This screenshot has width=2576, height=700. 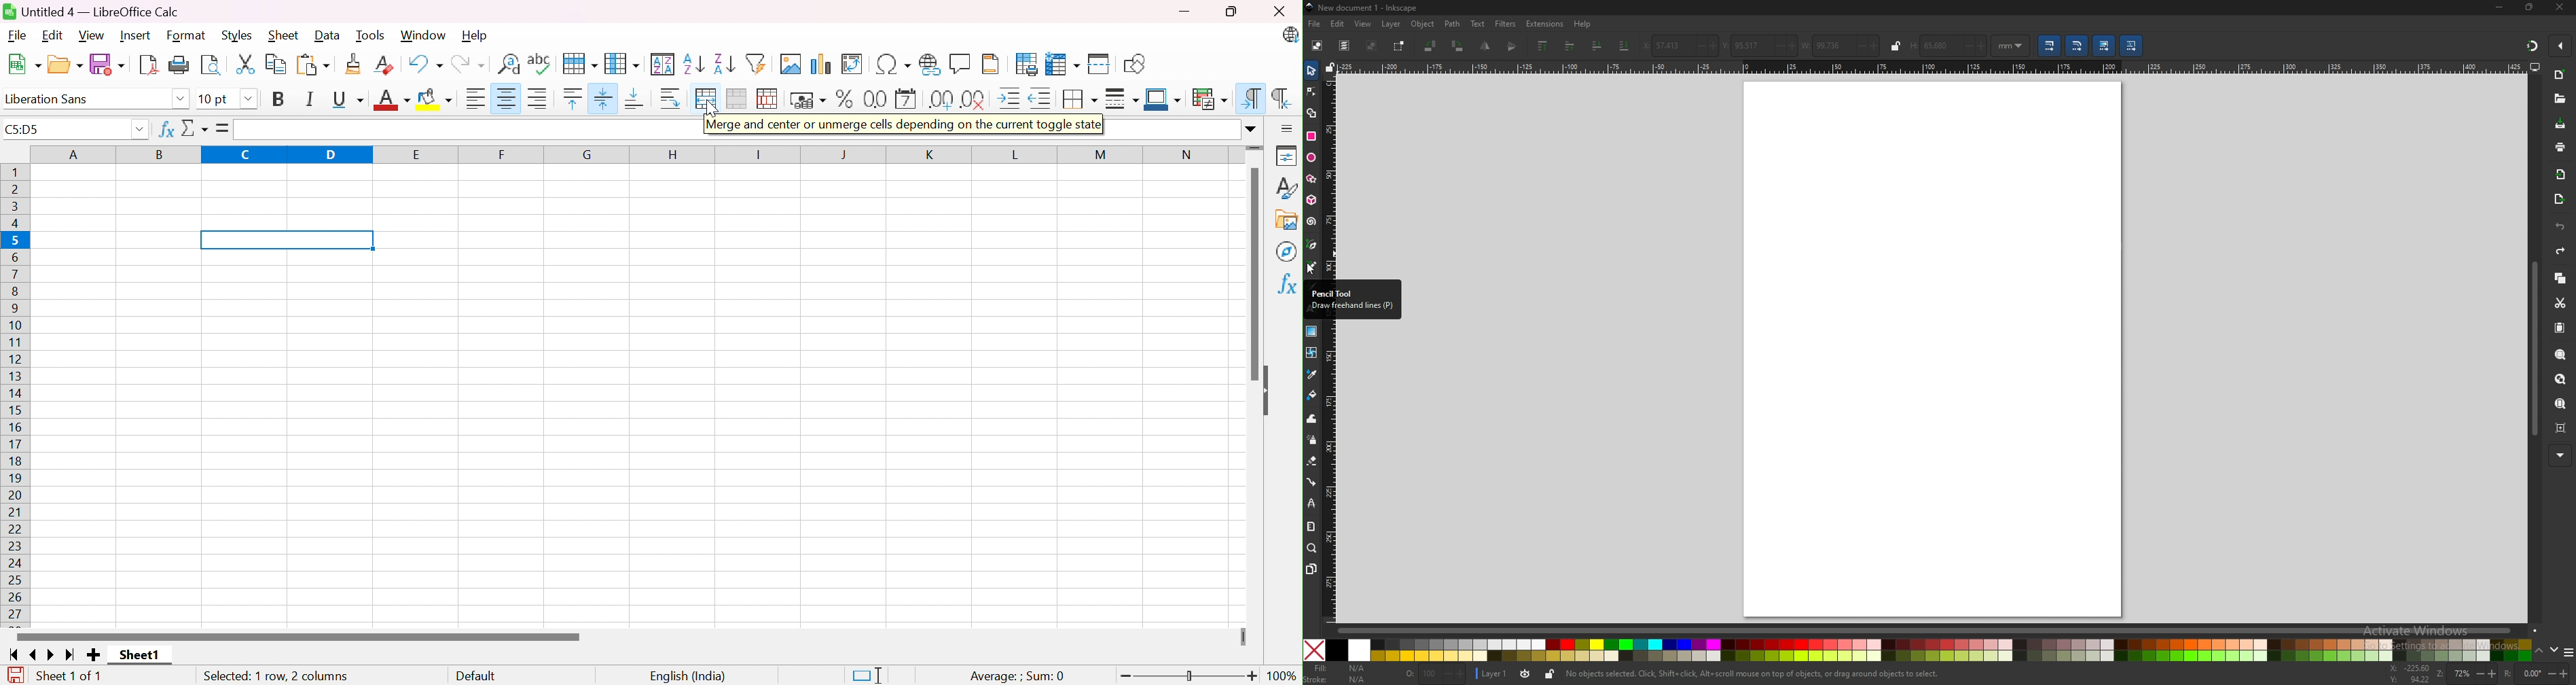 What do you see at coordinates (707, 99) in the screenshot?
I see `Merge and center or unmerge cells depending on the current toggle status.` at bounding box center [707, 99].